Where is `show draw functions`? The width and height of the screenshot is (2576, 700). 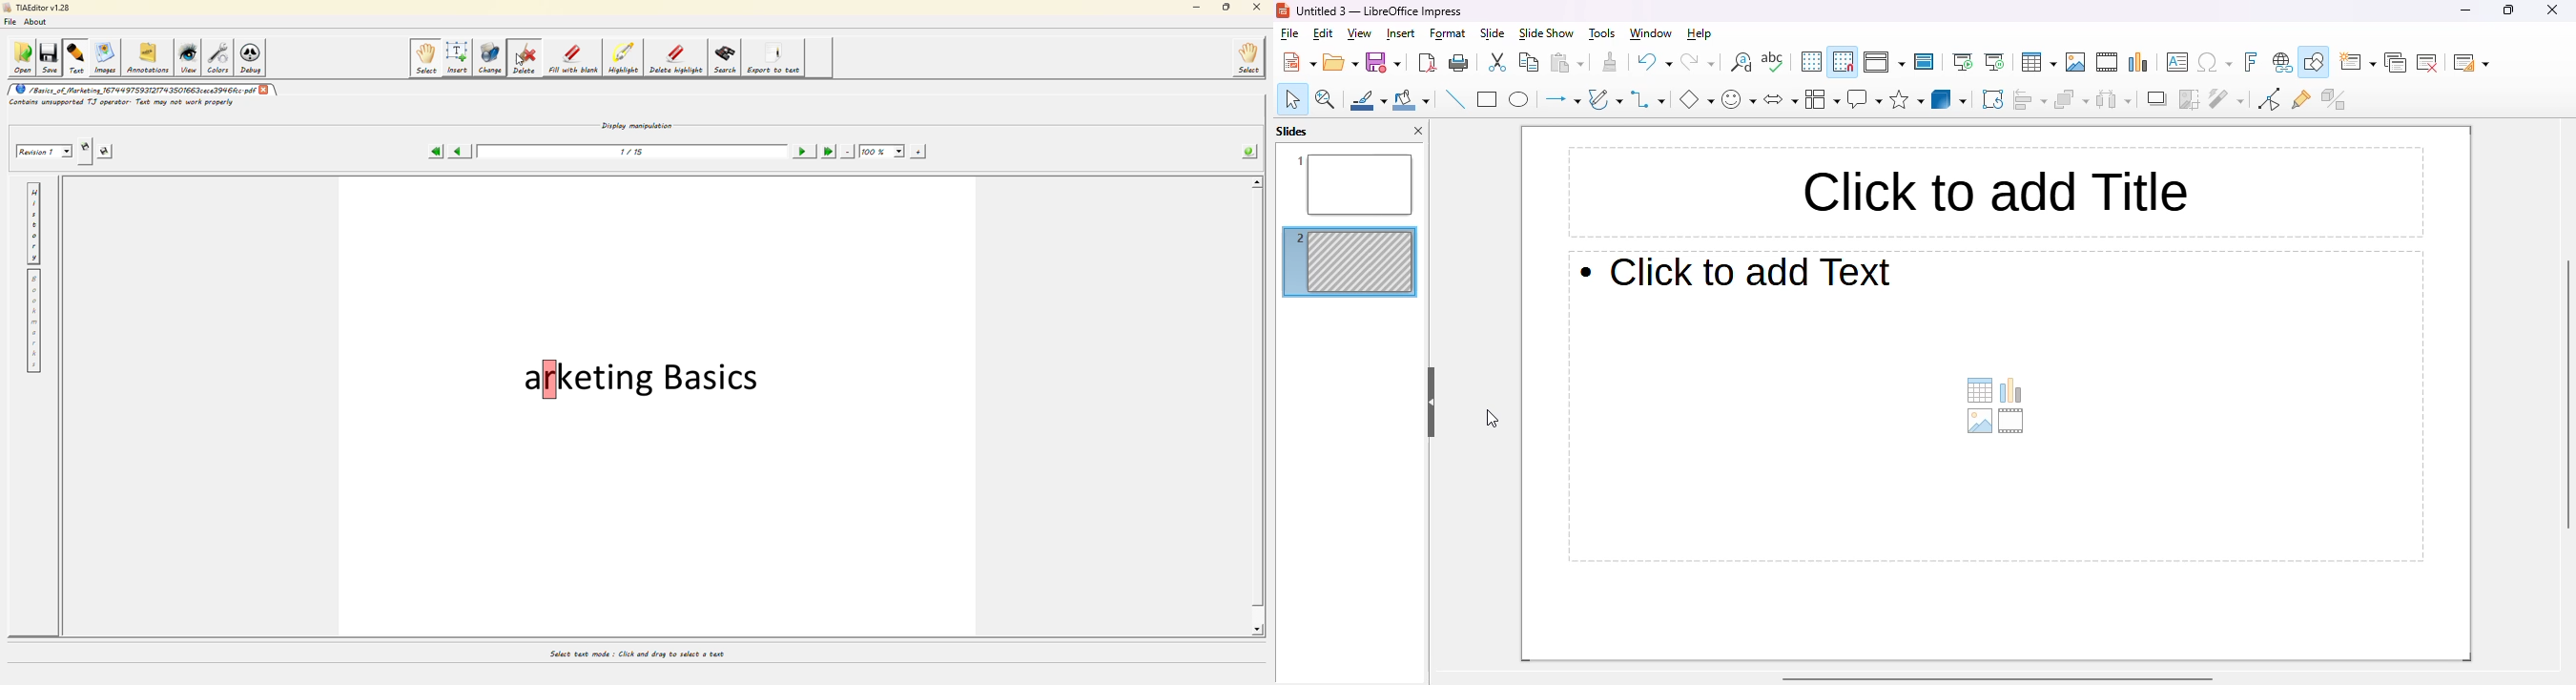
show draw functions is located at coordinates (2314, 63).